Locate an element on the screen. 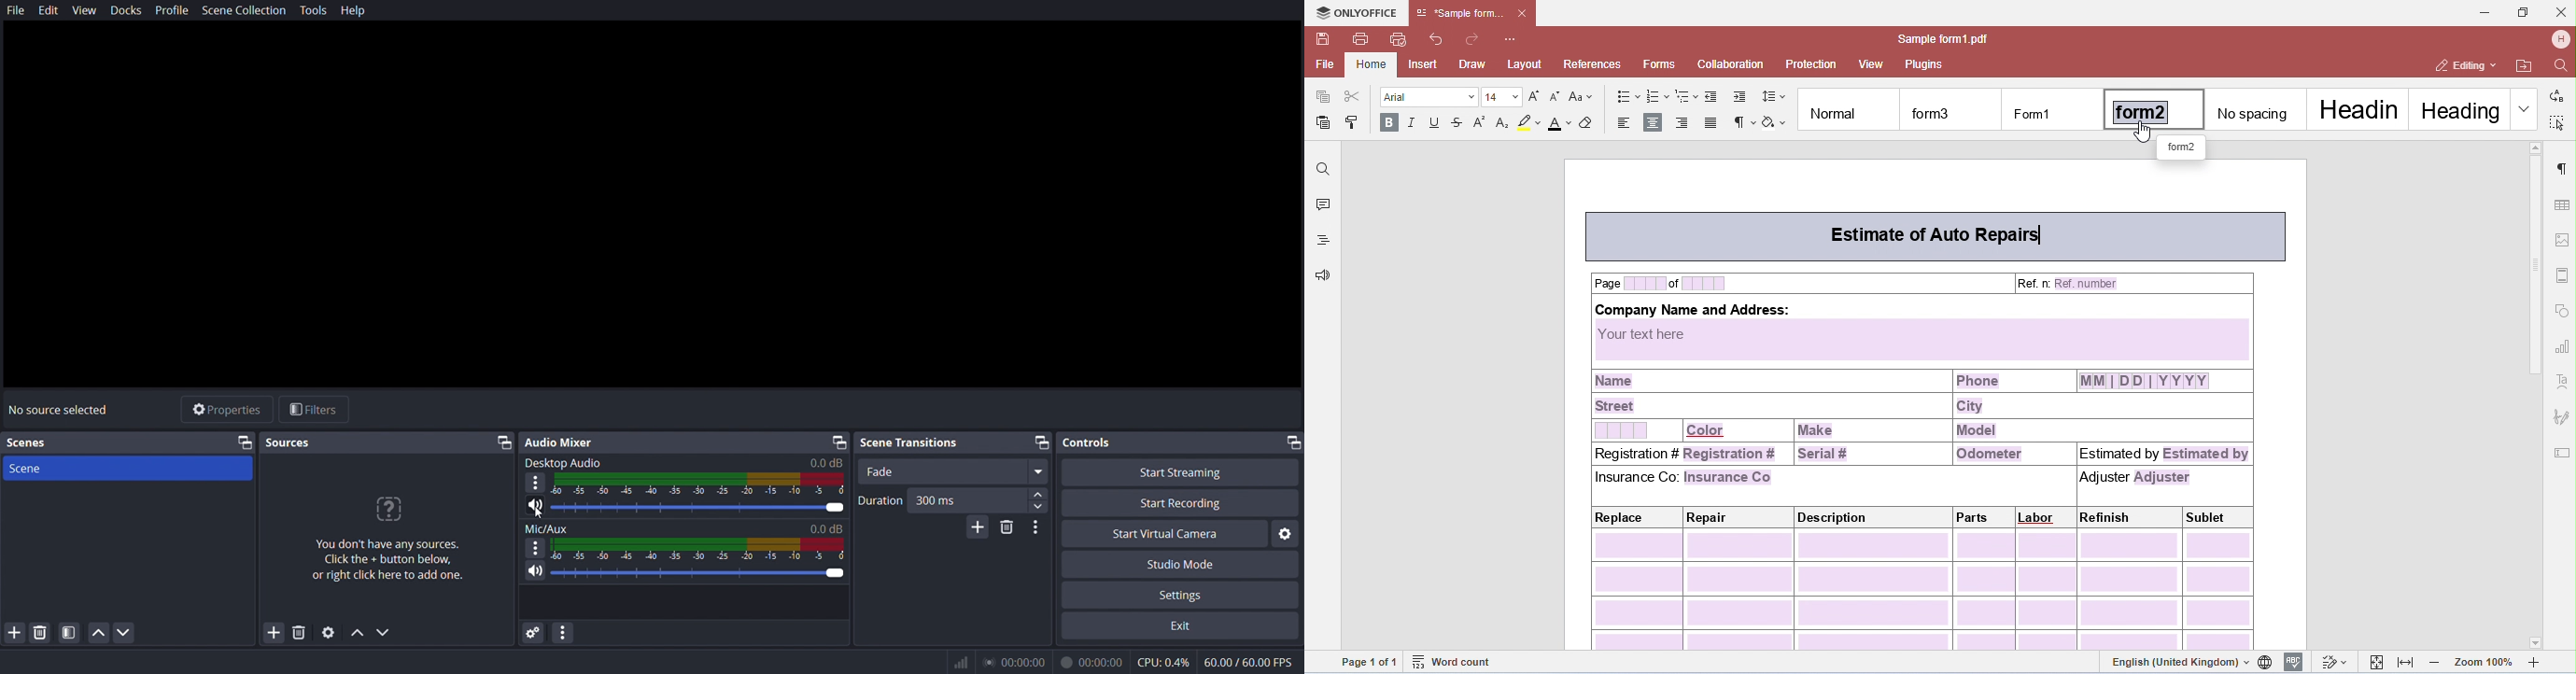  desktop audio is located at coordinates (687, 462).